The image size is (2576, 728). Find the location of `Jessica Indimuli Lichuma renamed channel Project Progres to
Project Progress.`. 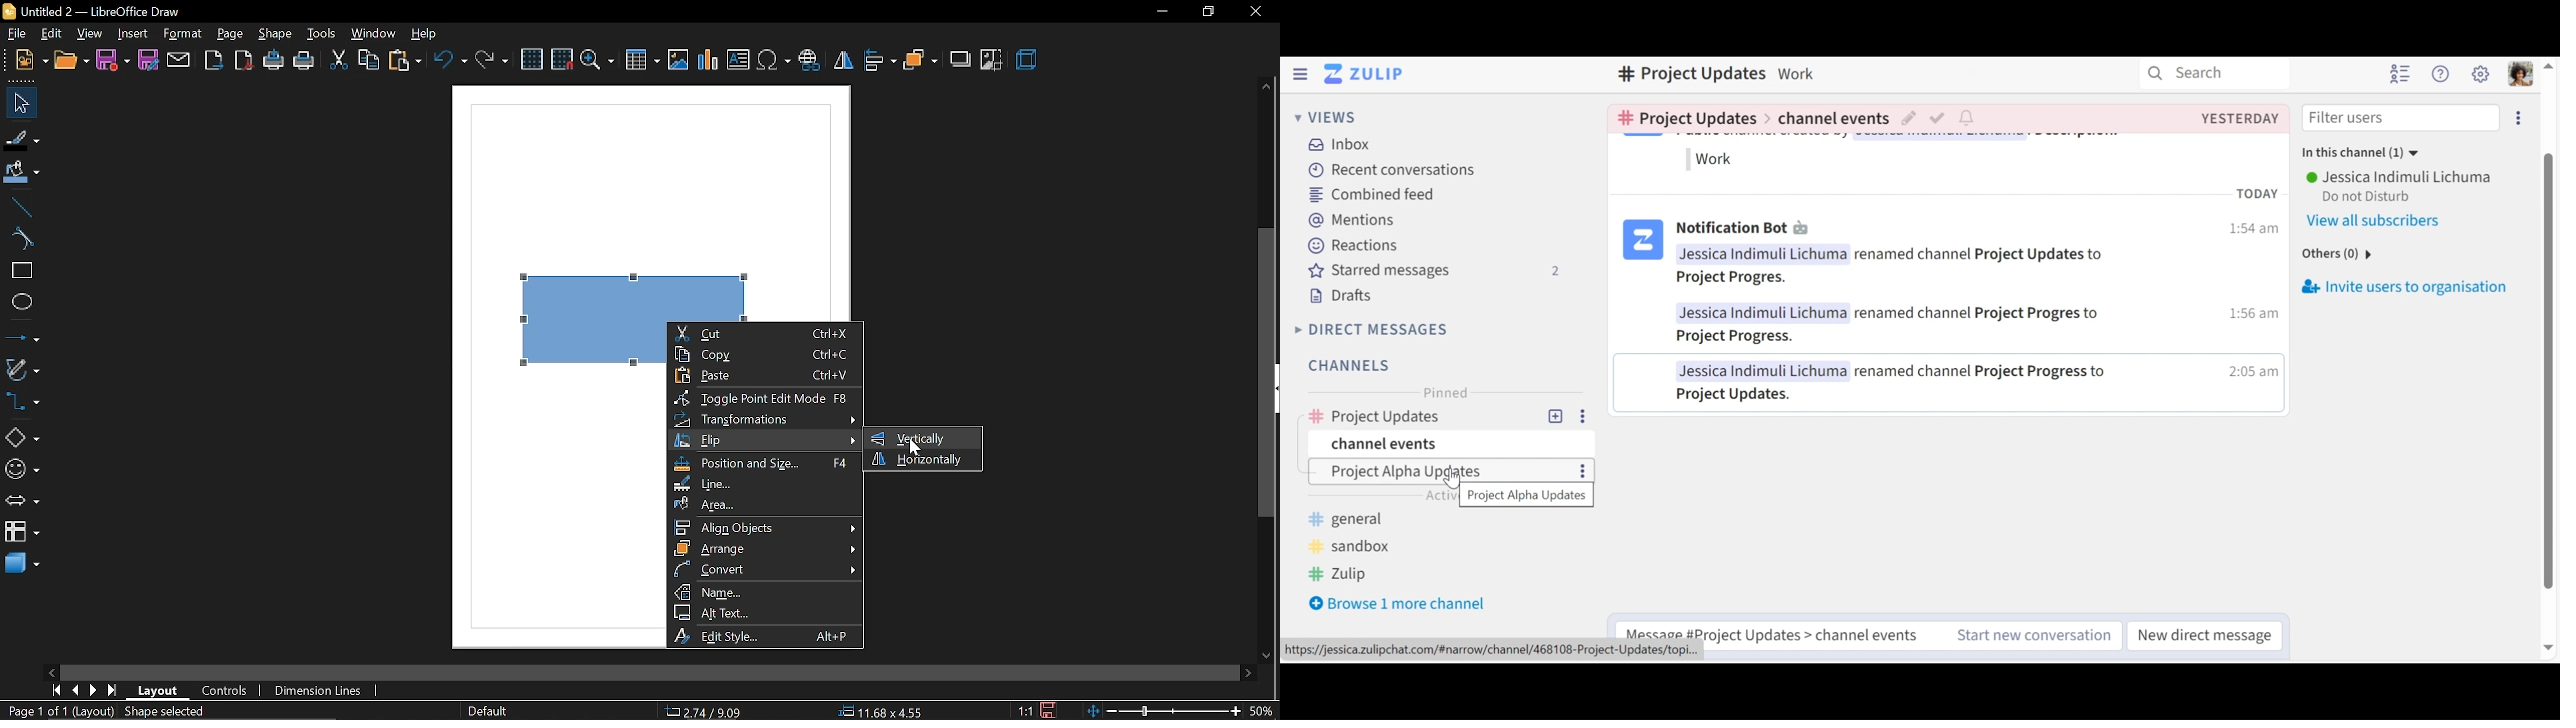

Jessica Indimuli Lichuma renamed channel Project Progres to
Project Progress. is located at coordinates (1901, 323).